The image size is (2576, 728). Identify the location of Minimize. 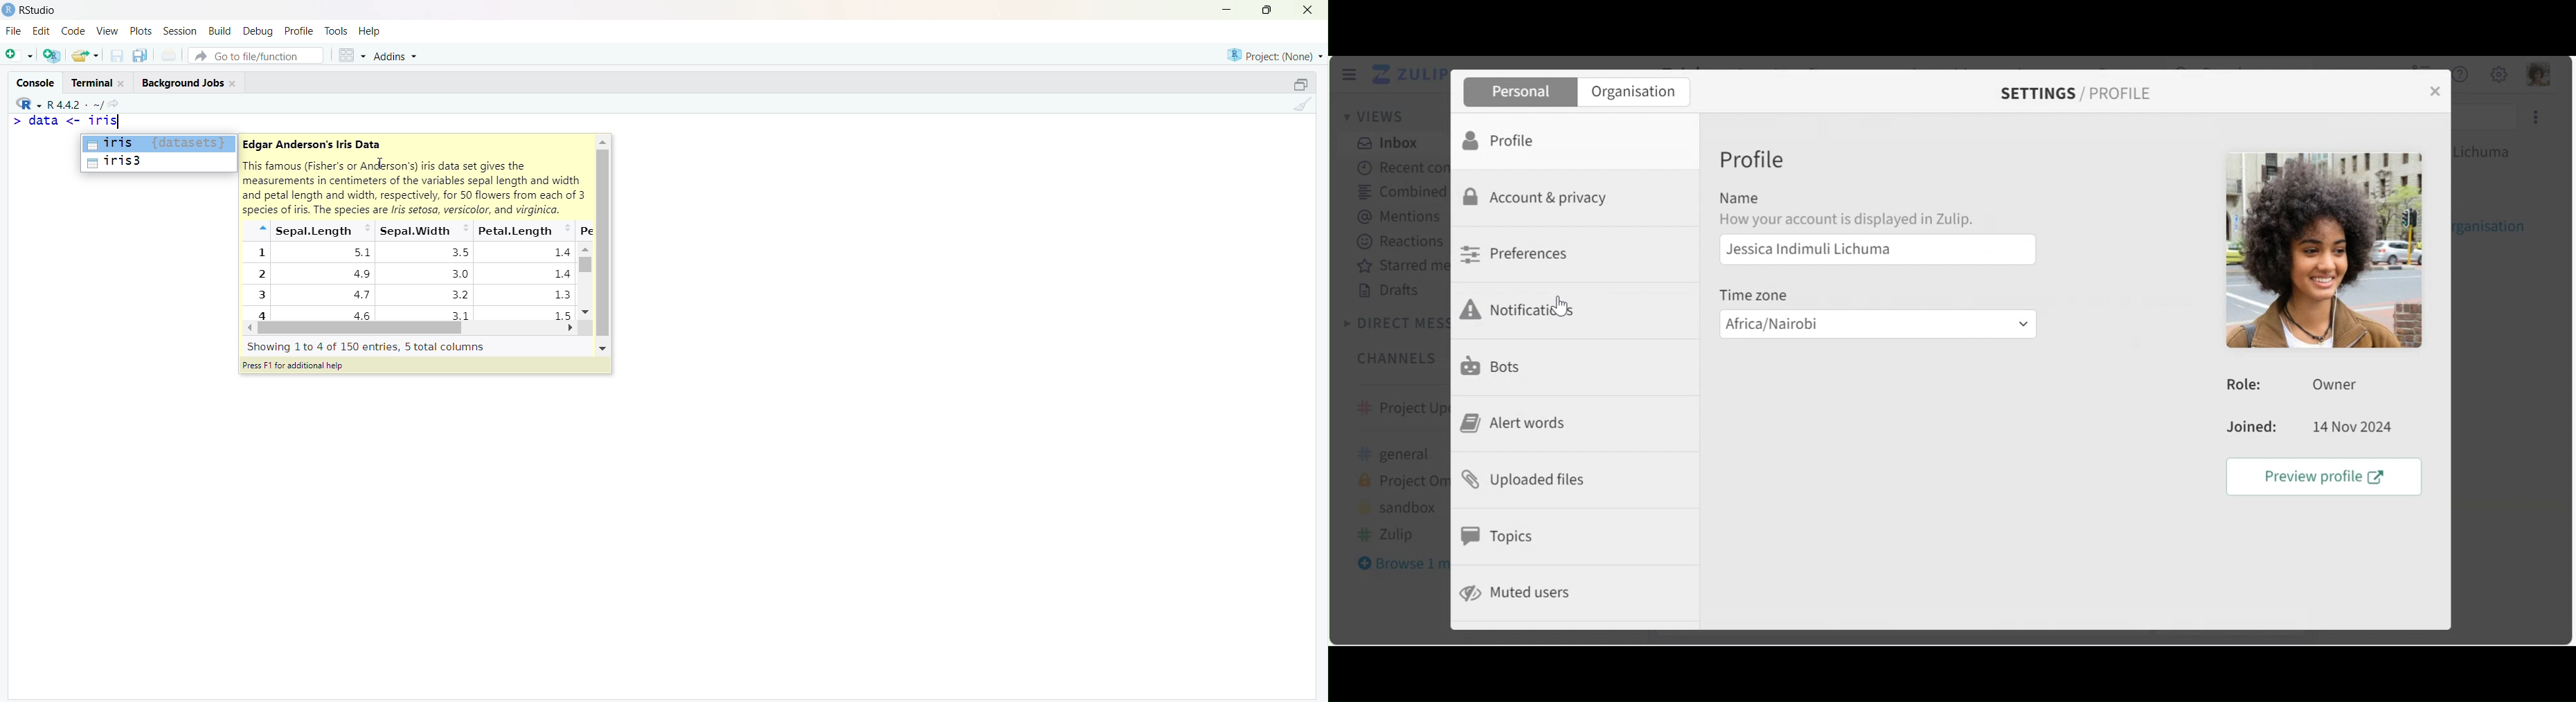
(1228, 9).